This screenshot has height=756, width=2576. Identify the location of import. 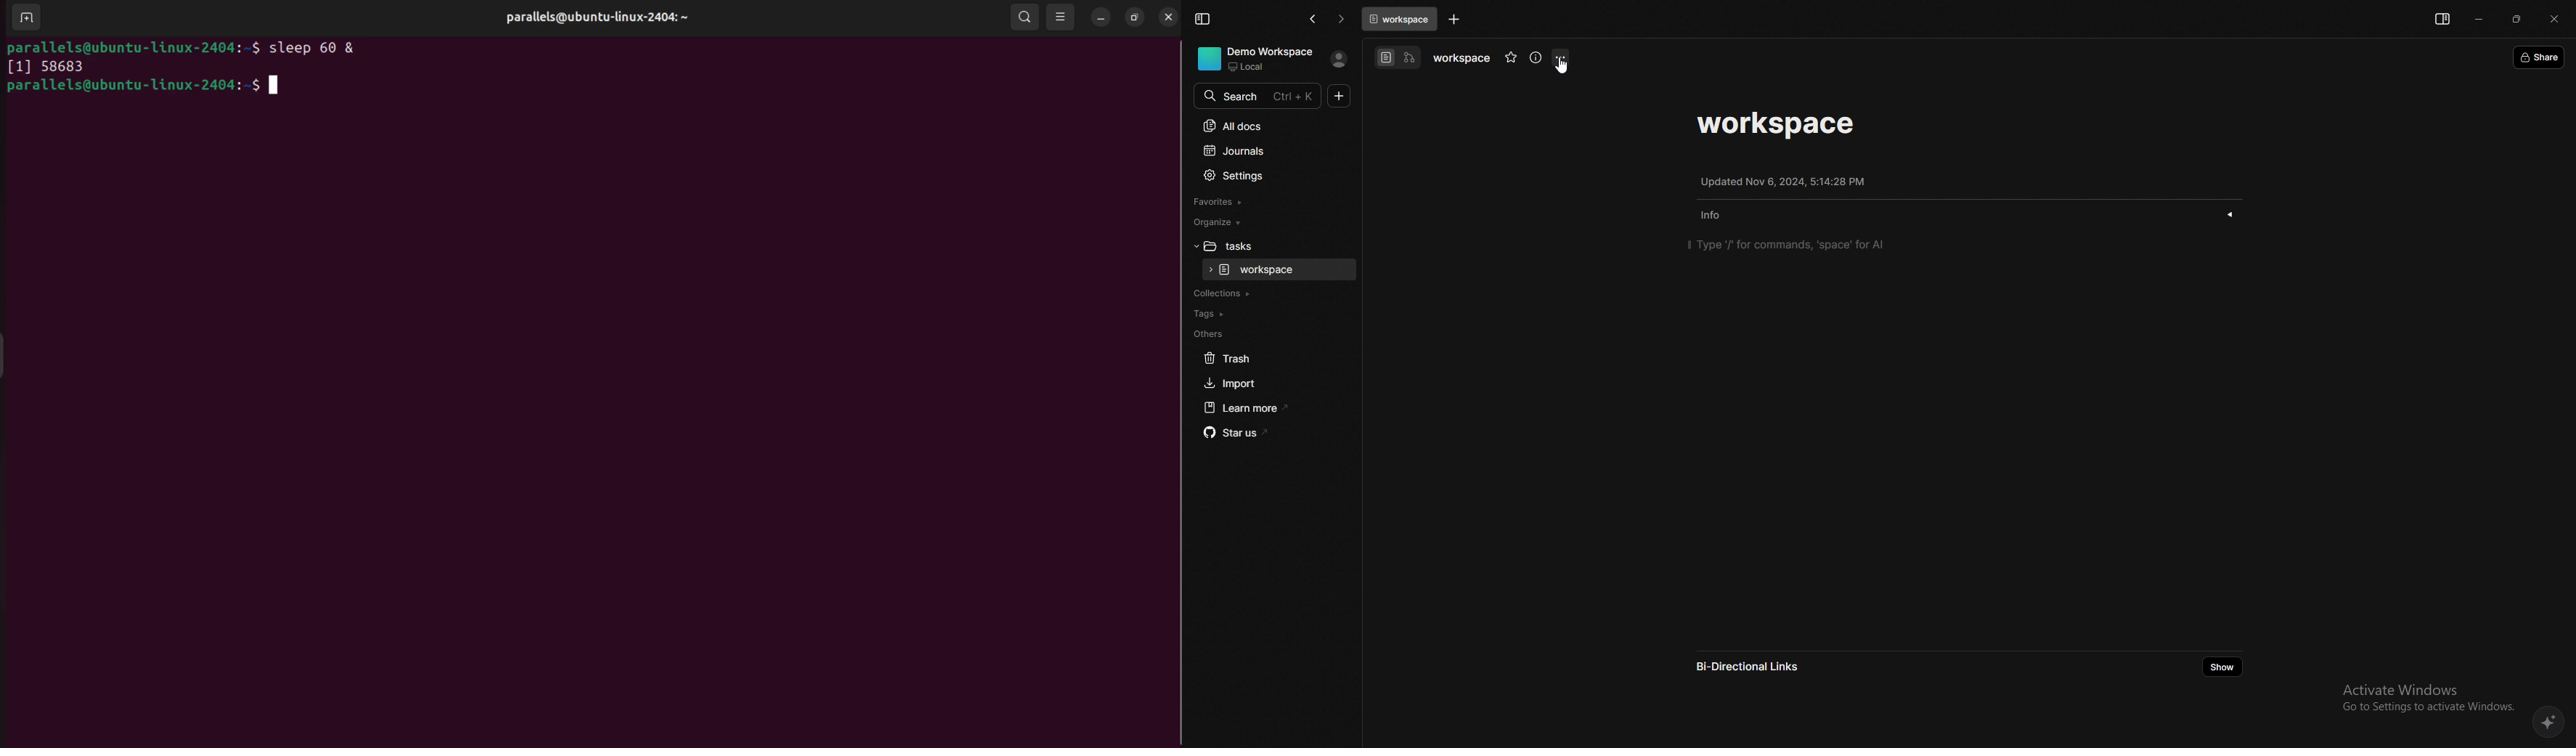
(1266, 383).